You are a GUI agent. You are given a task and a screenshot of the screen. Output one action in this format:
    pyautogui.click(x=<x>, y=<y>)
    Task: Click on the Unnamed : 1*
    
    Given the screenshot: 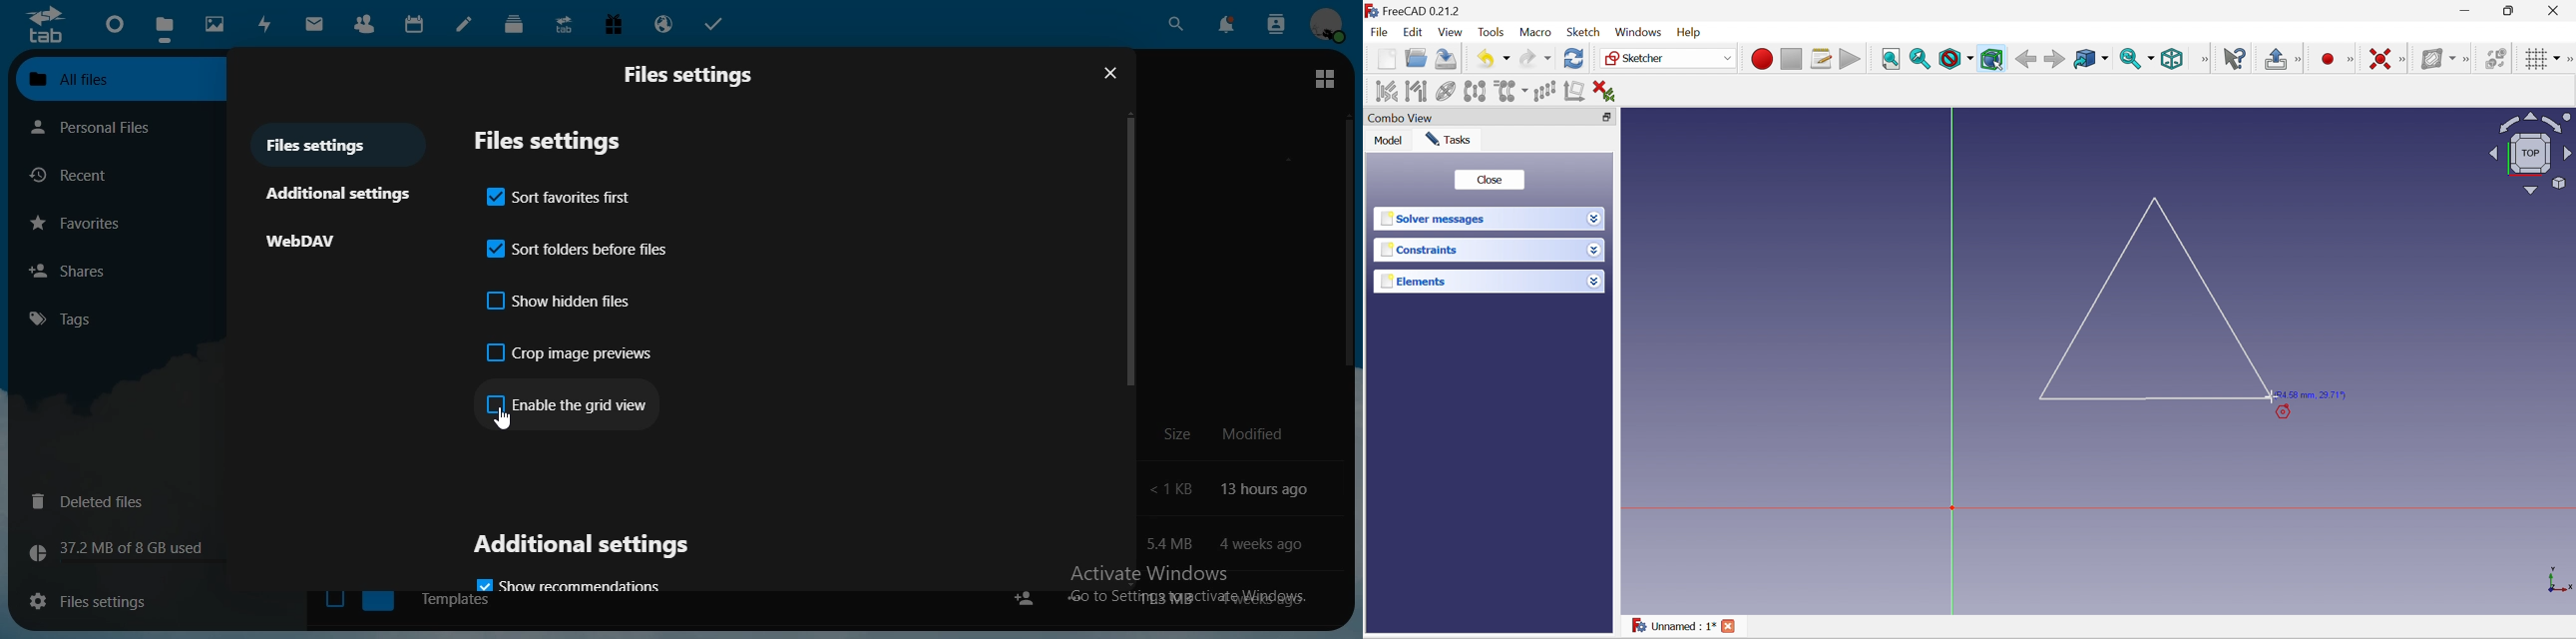 What is the action you would take?
    pyautogui.click(x=1674, y=624)
    